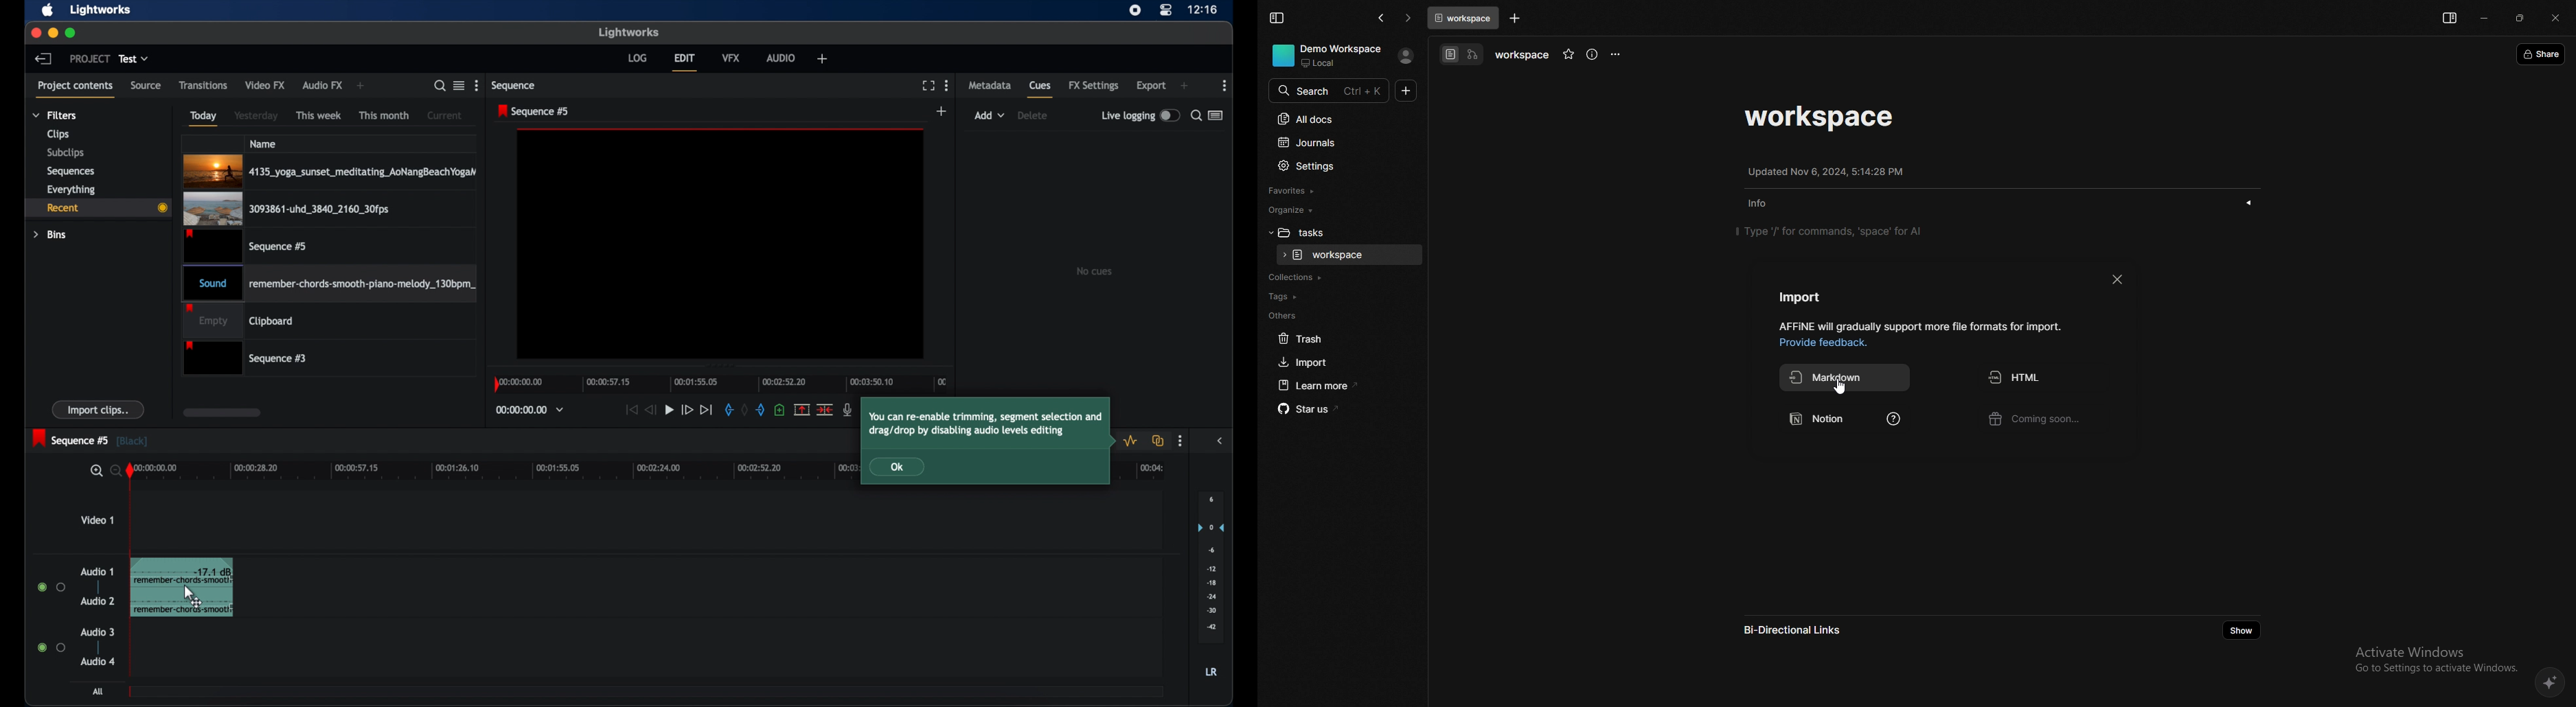  I want to click on search, so click(103, 471).